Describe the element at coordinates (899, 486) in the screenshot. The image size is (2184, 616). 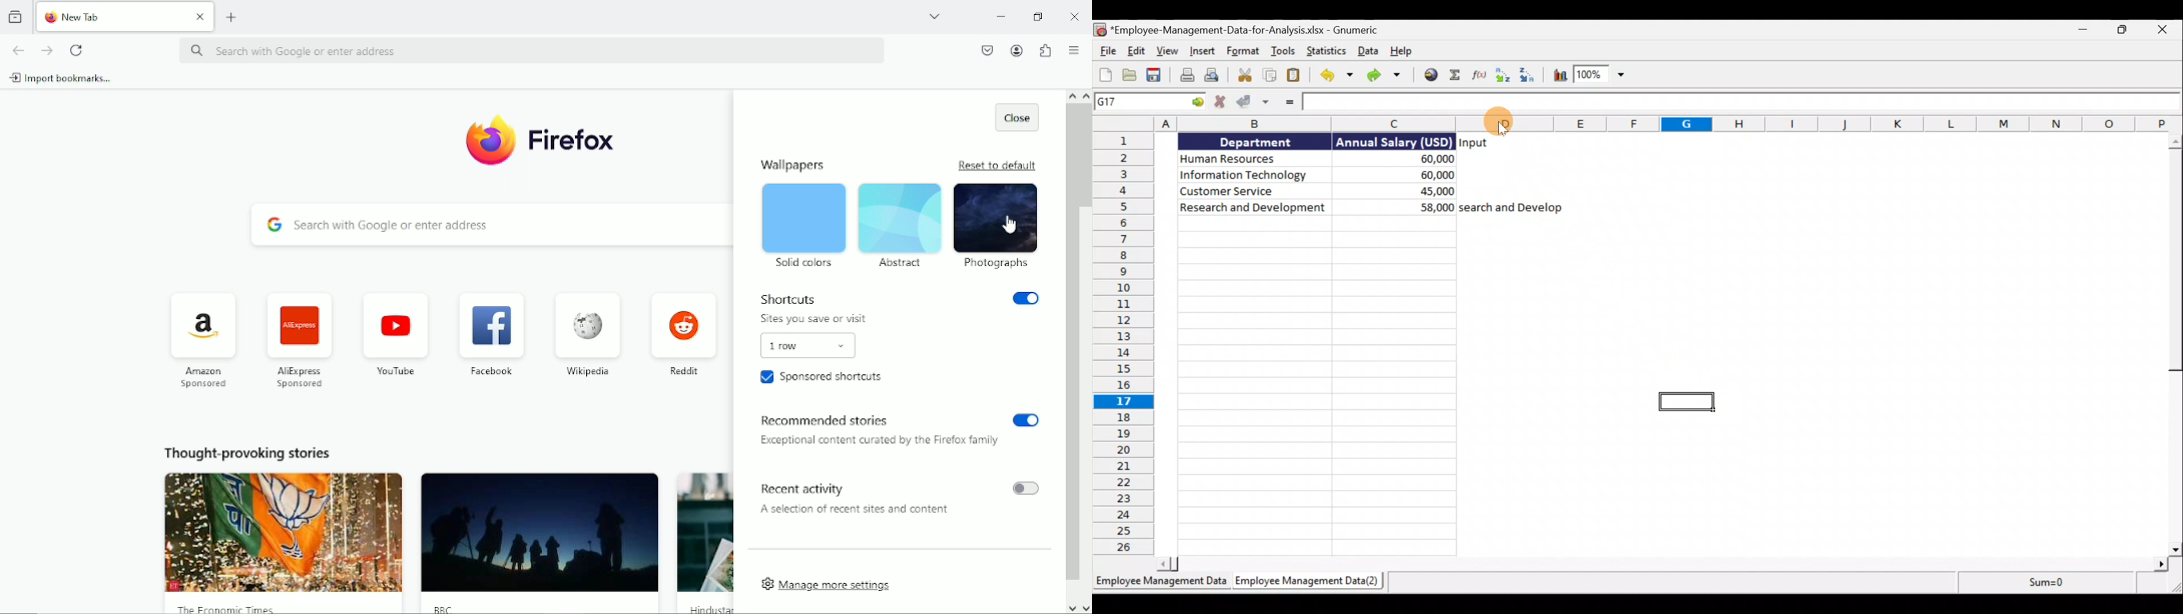
I see `Recent activity` at that location.